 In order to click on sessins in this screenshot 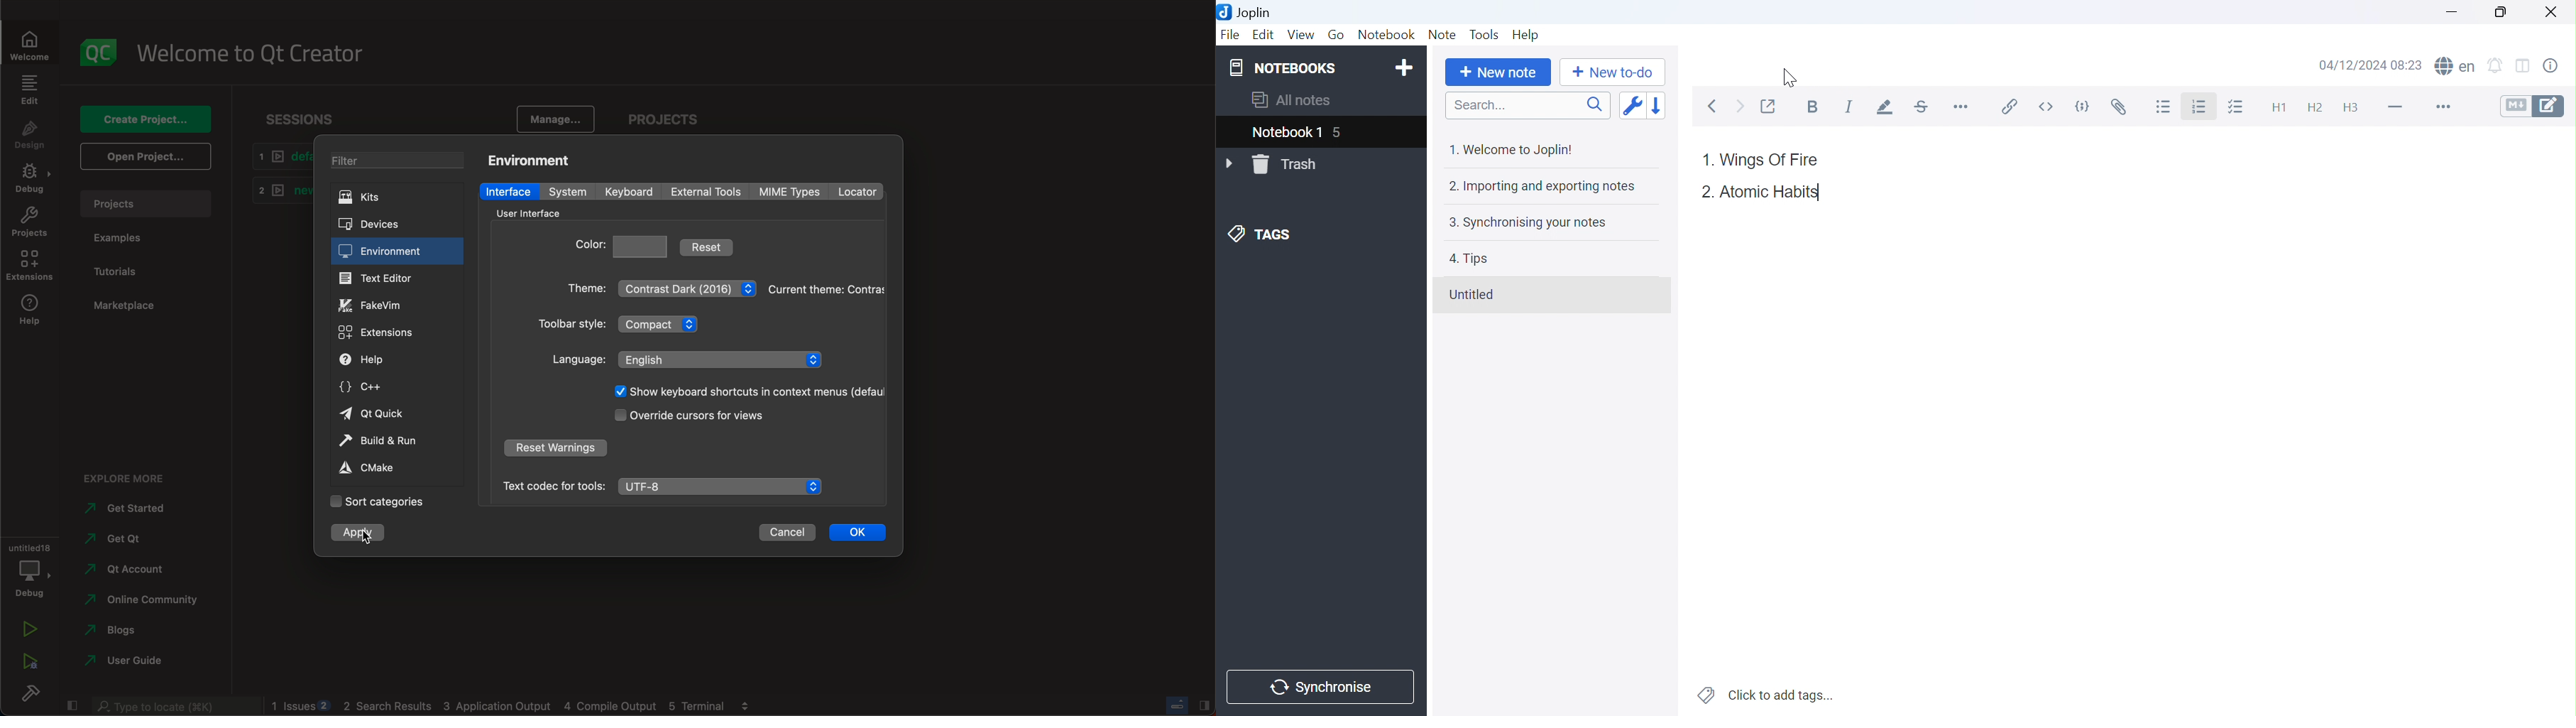, I will do `click(305, 119)`.